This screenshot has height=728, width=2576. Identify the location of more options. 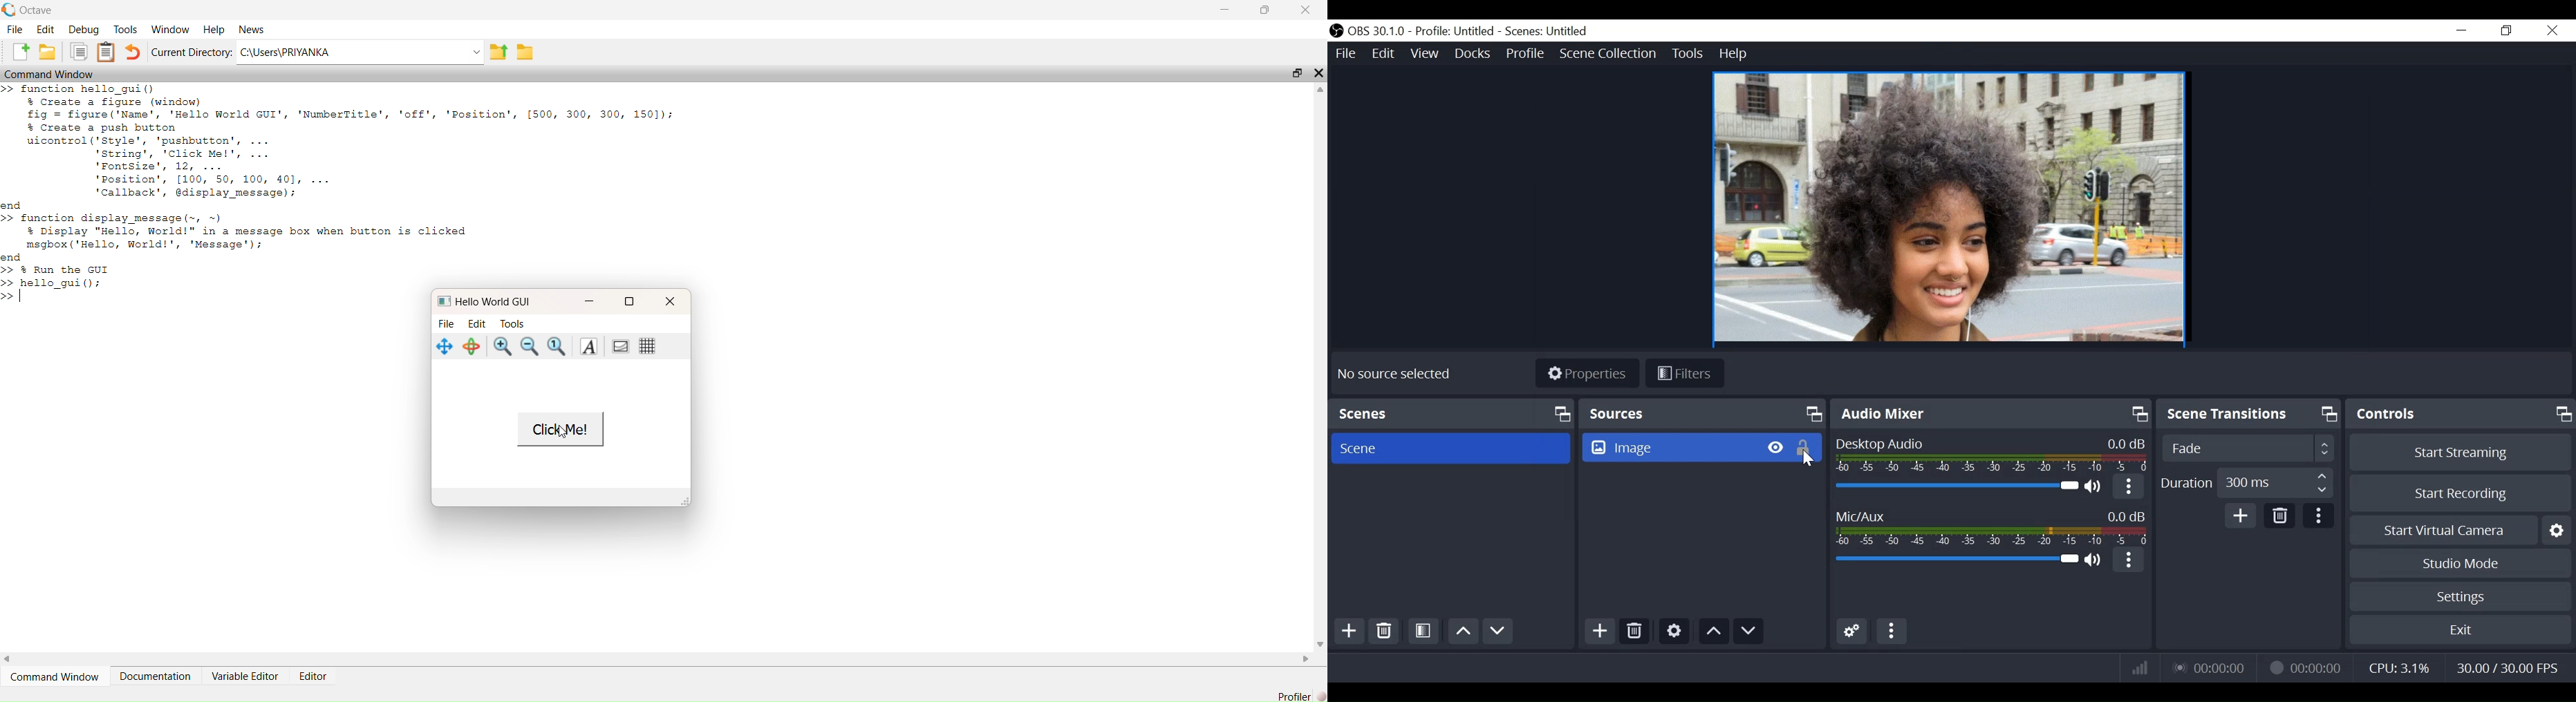
(2128, 488).